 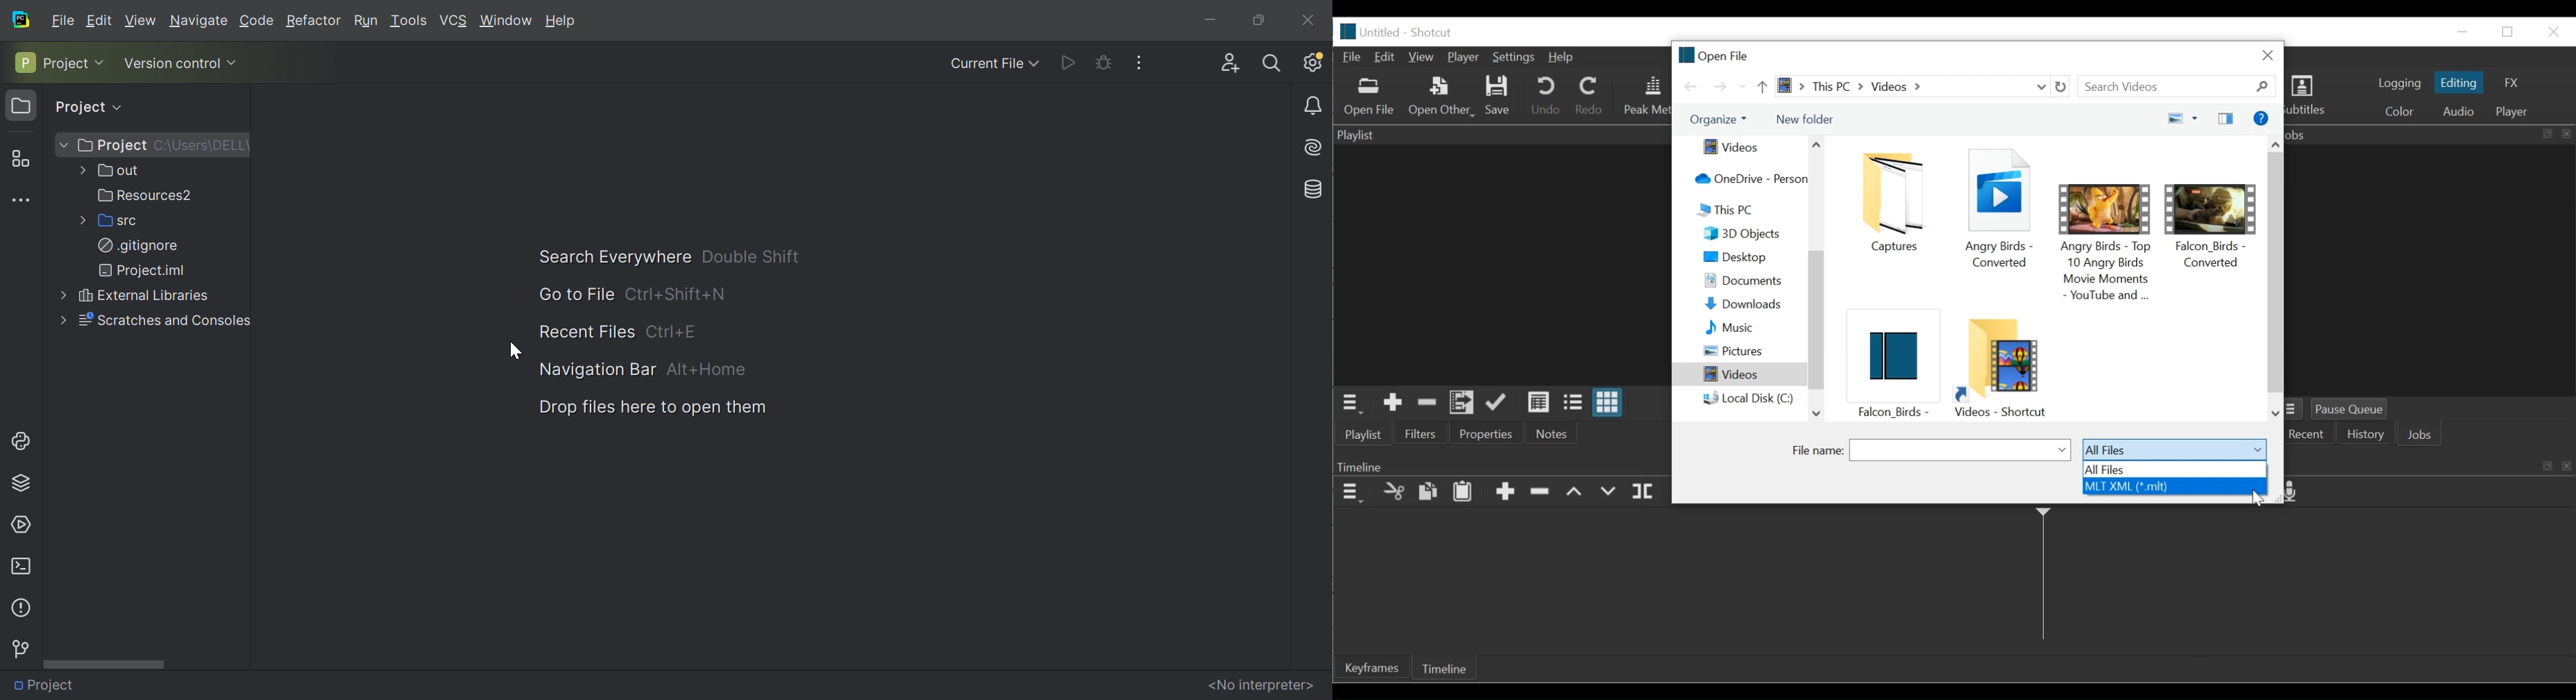 I want to click on Jobs Menu, so click(x=2296, y=410).